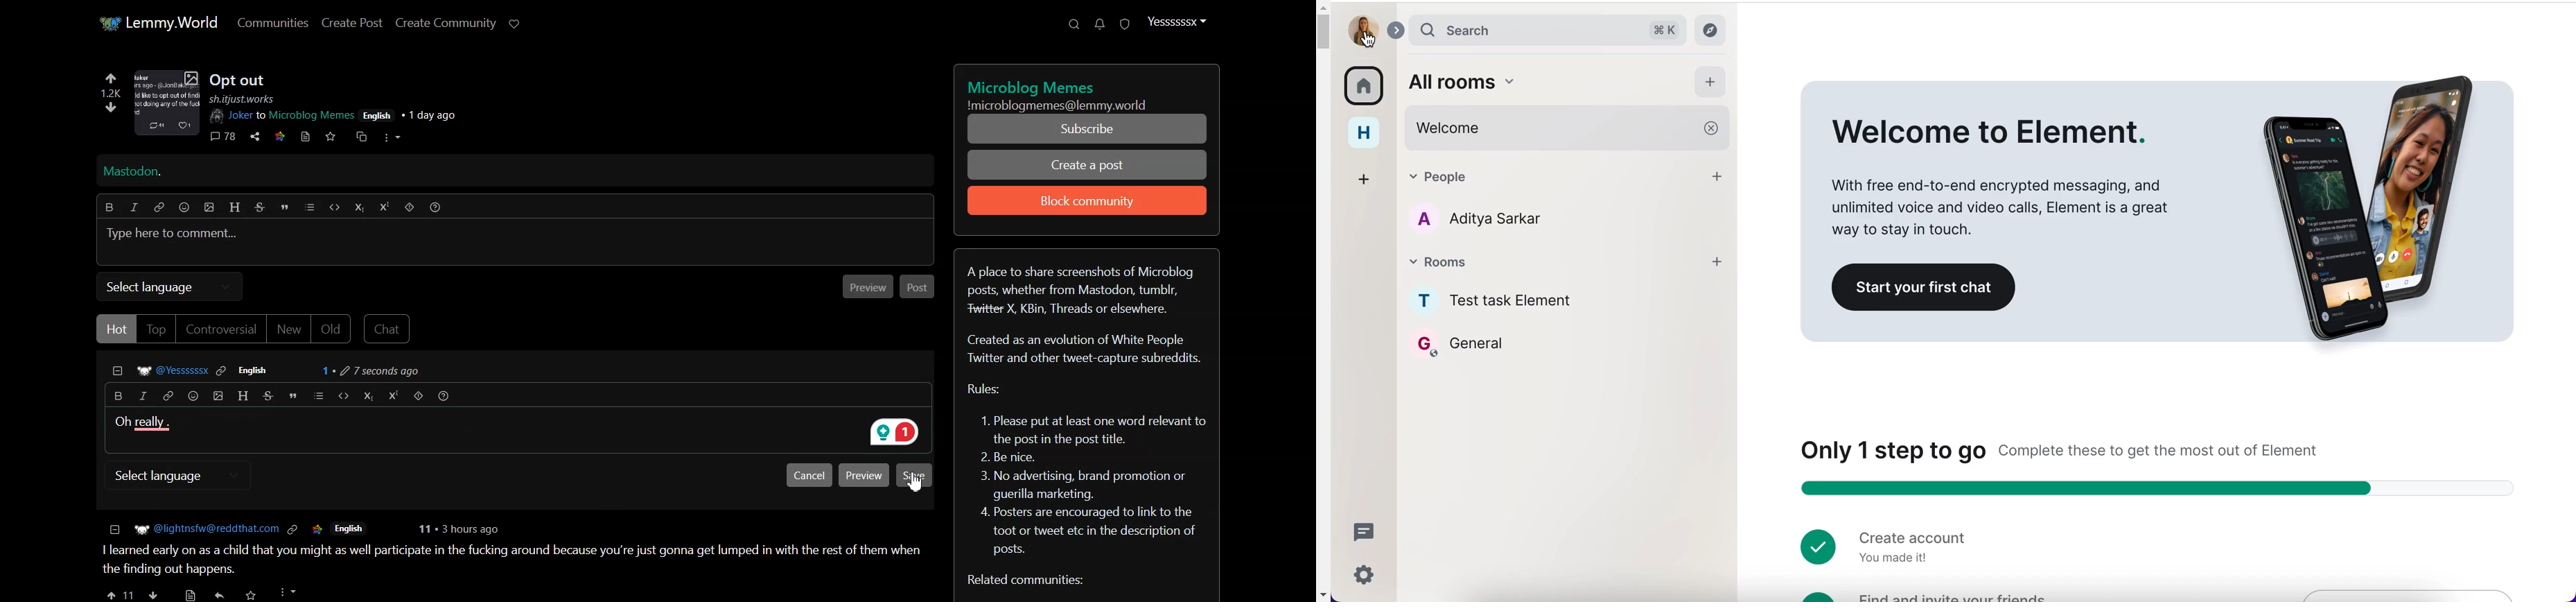  I want to click on Superscript, so click(391, 396).